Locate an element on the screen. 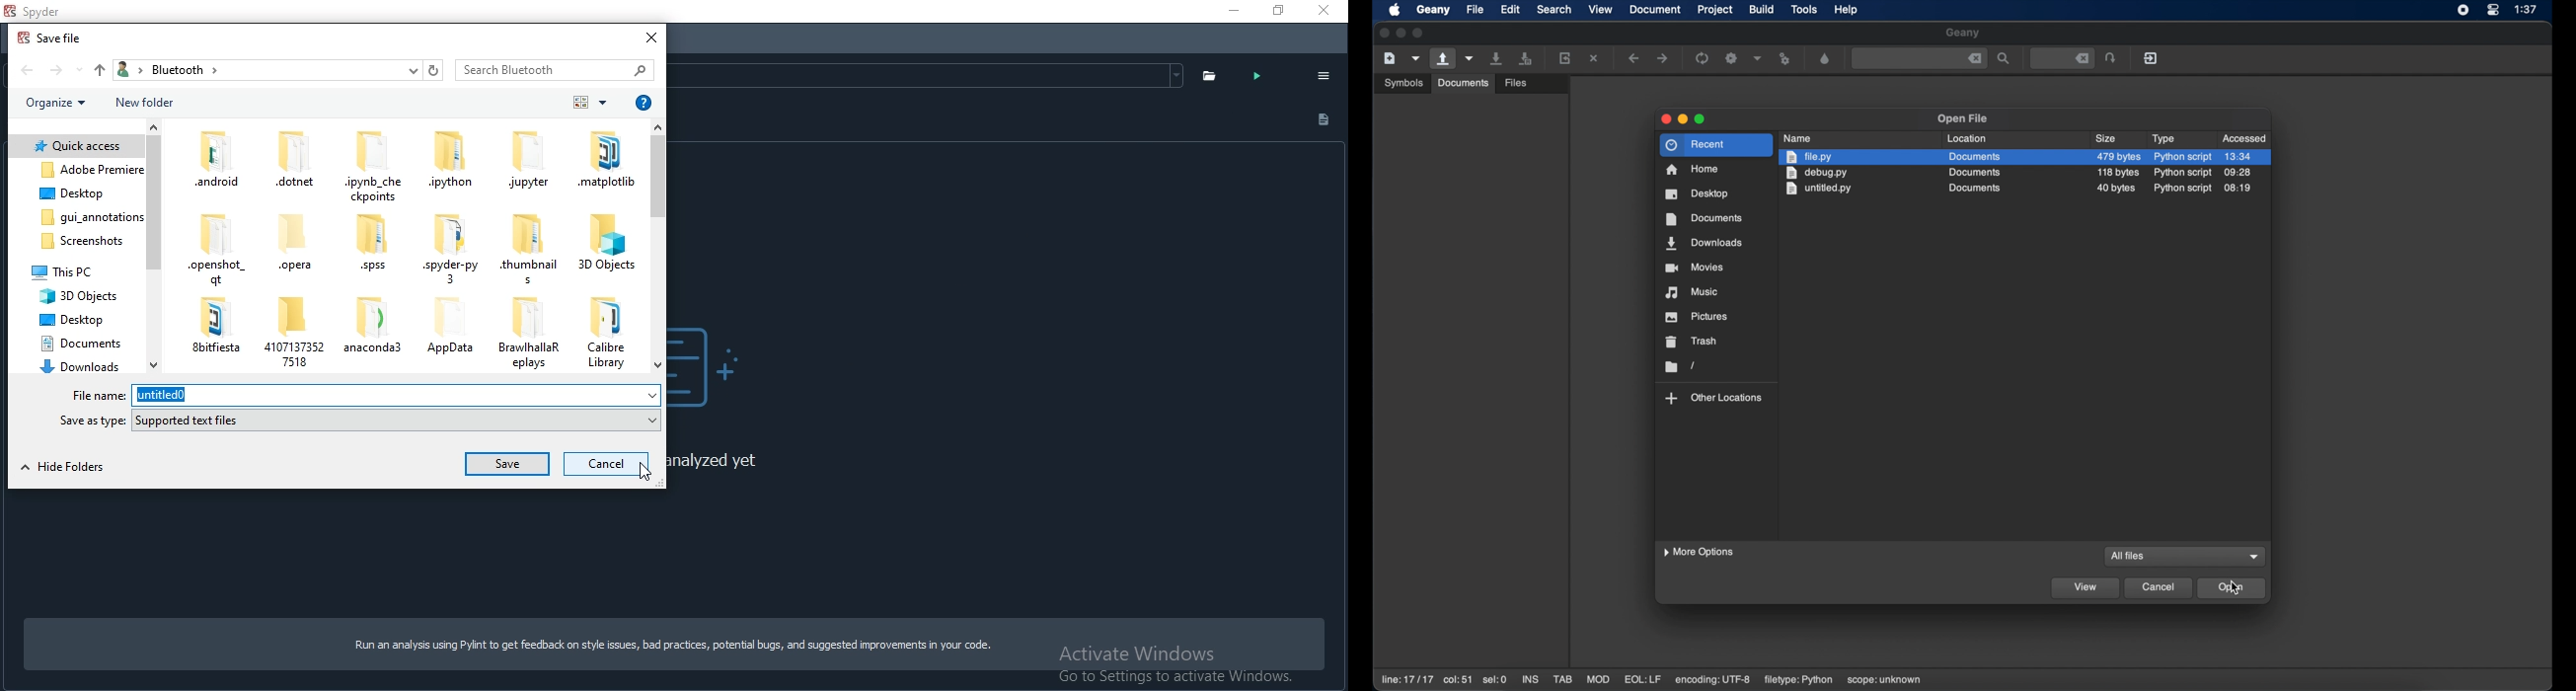 The image size is (2576, 700). downloads is located at coordinates (76, 367).